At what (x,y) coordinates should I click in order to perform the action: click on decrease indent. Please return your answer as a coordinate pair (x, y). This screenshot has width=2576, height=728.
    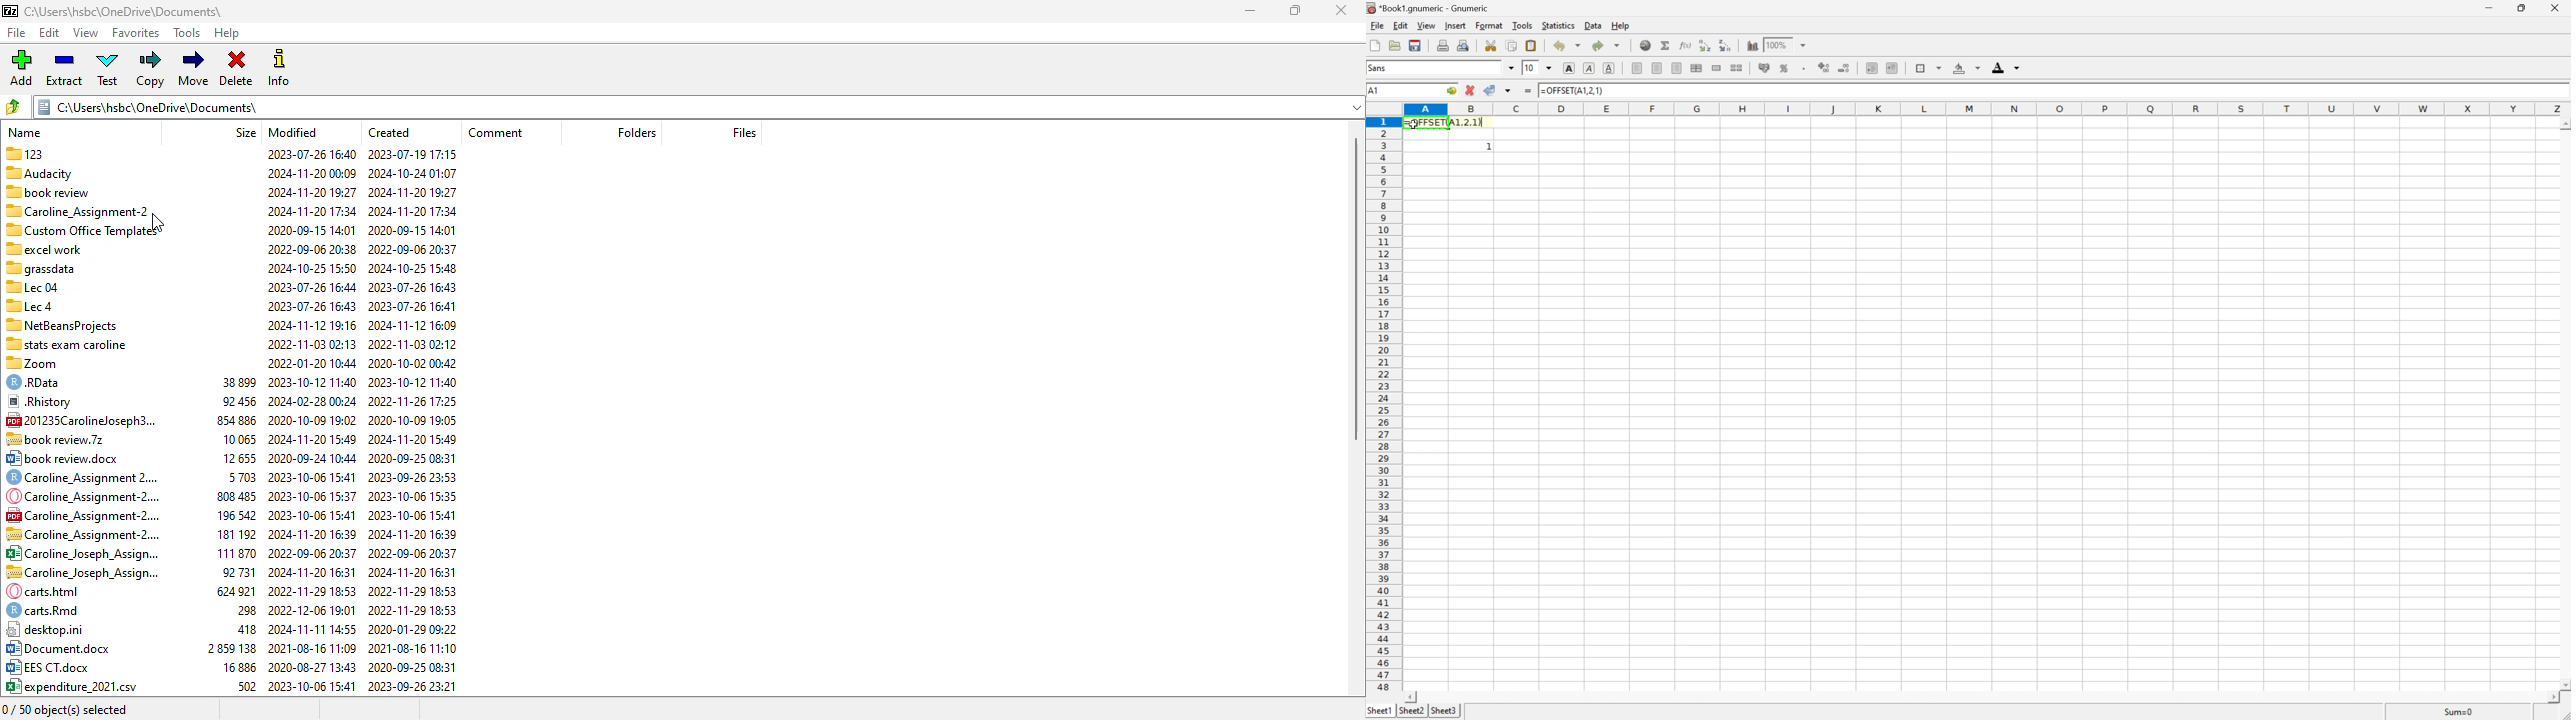
    Looking at the image, I should click on (1870, 67).